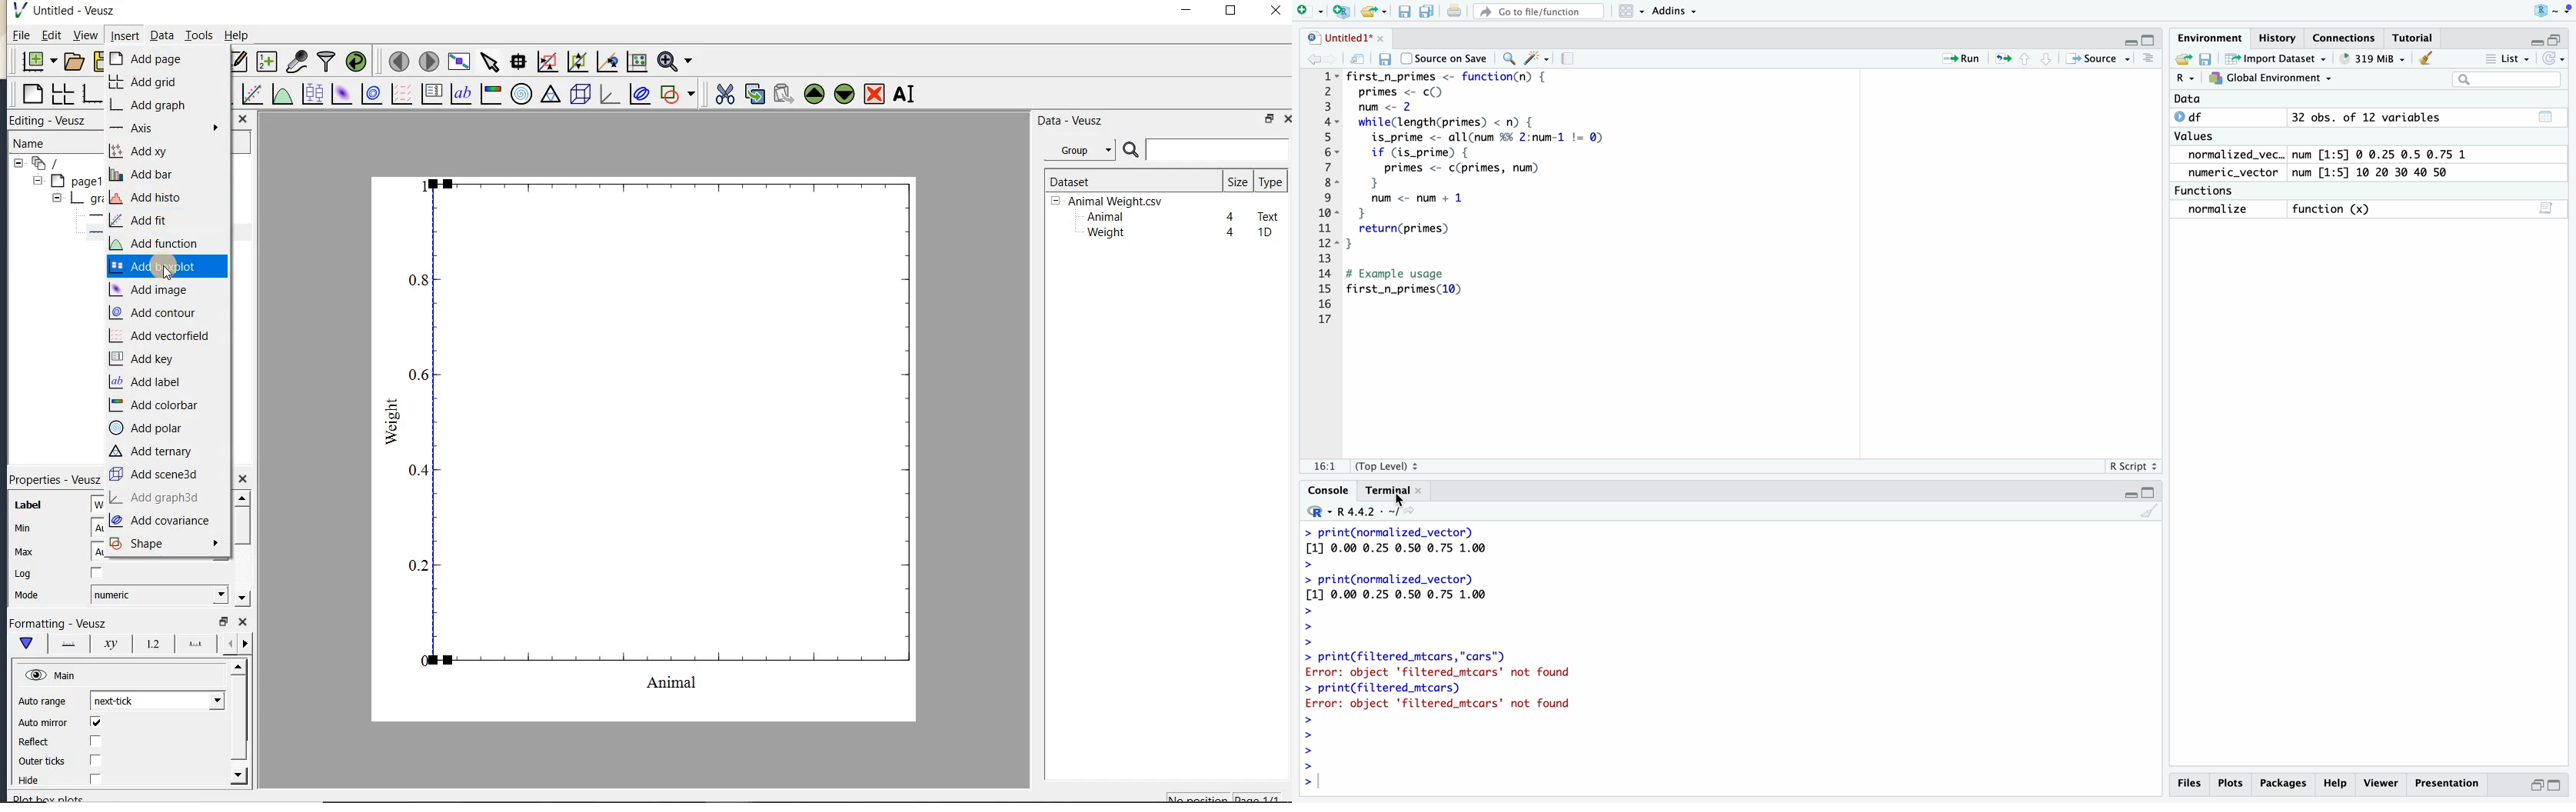 This screenshot has width=2576, height=812. I want to click on new, so click(2186, 56).